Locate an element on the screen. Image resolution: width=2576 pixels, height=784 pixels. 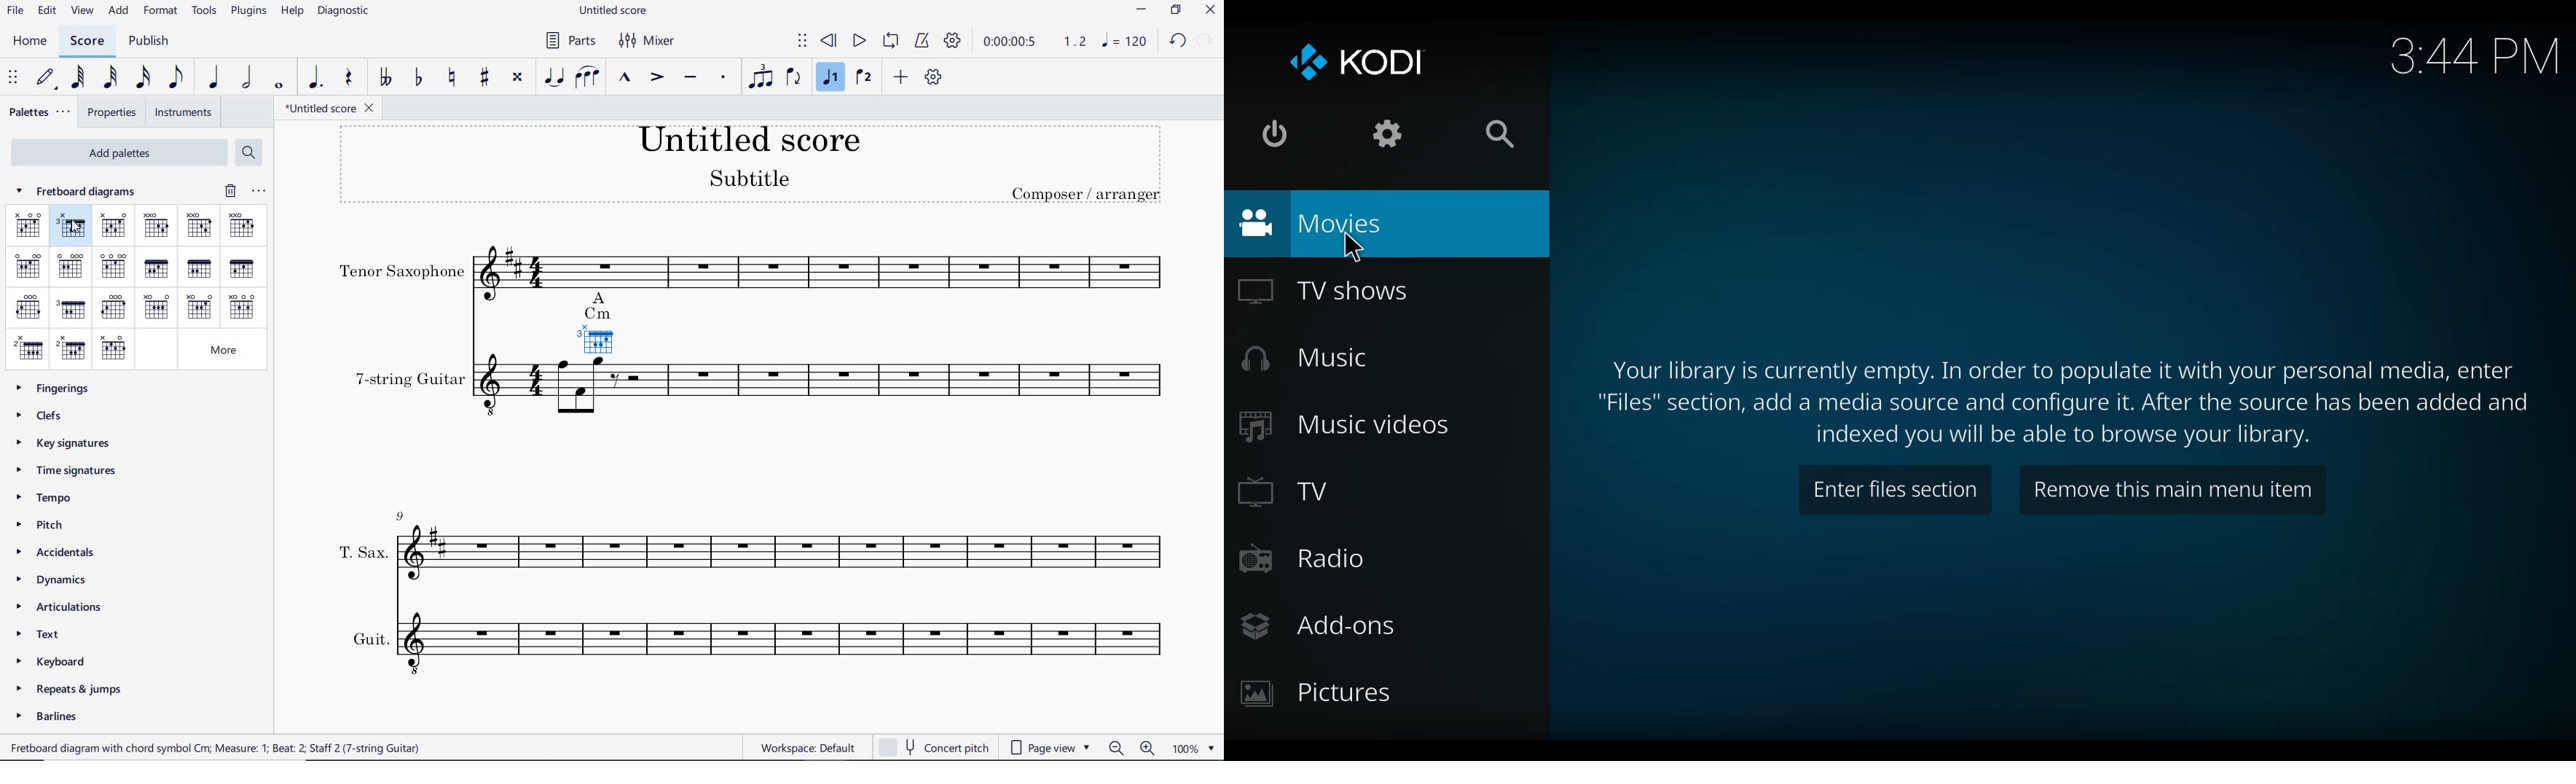
F is located at coordinates (155, 269).